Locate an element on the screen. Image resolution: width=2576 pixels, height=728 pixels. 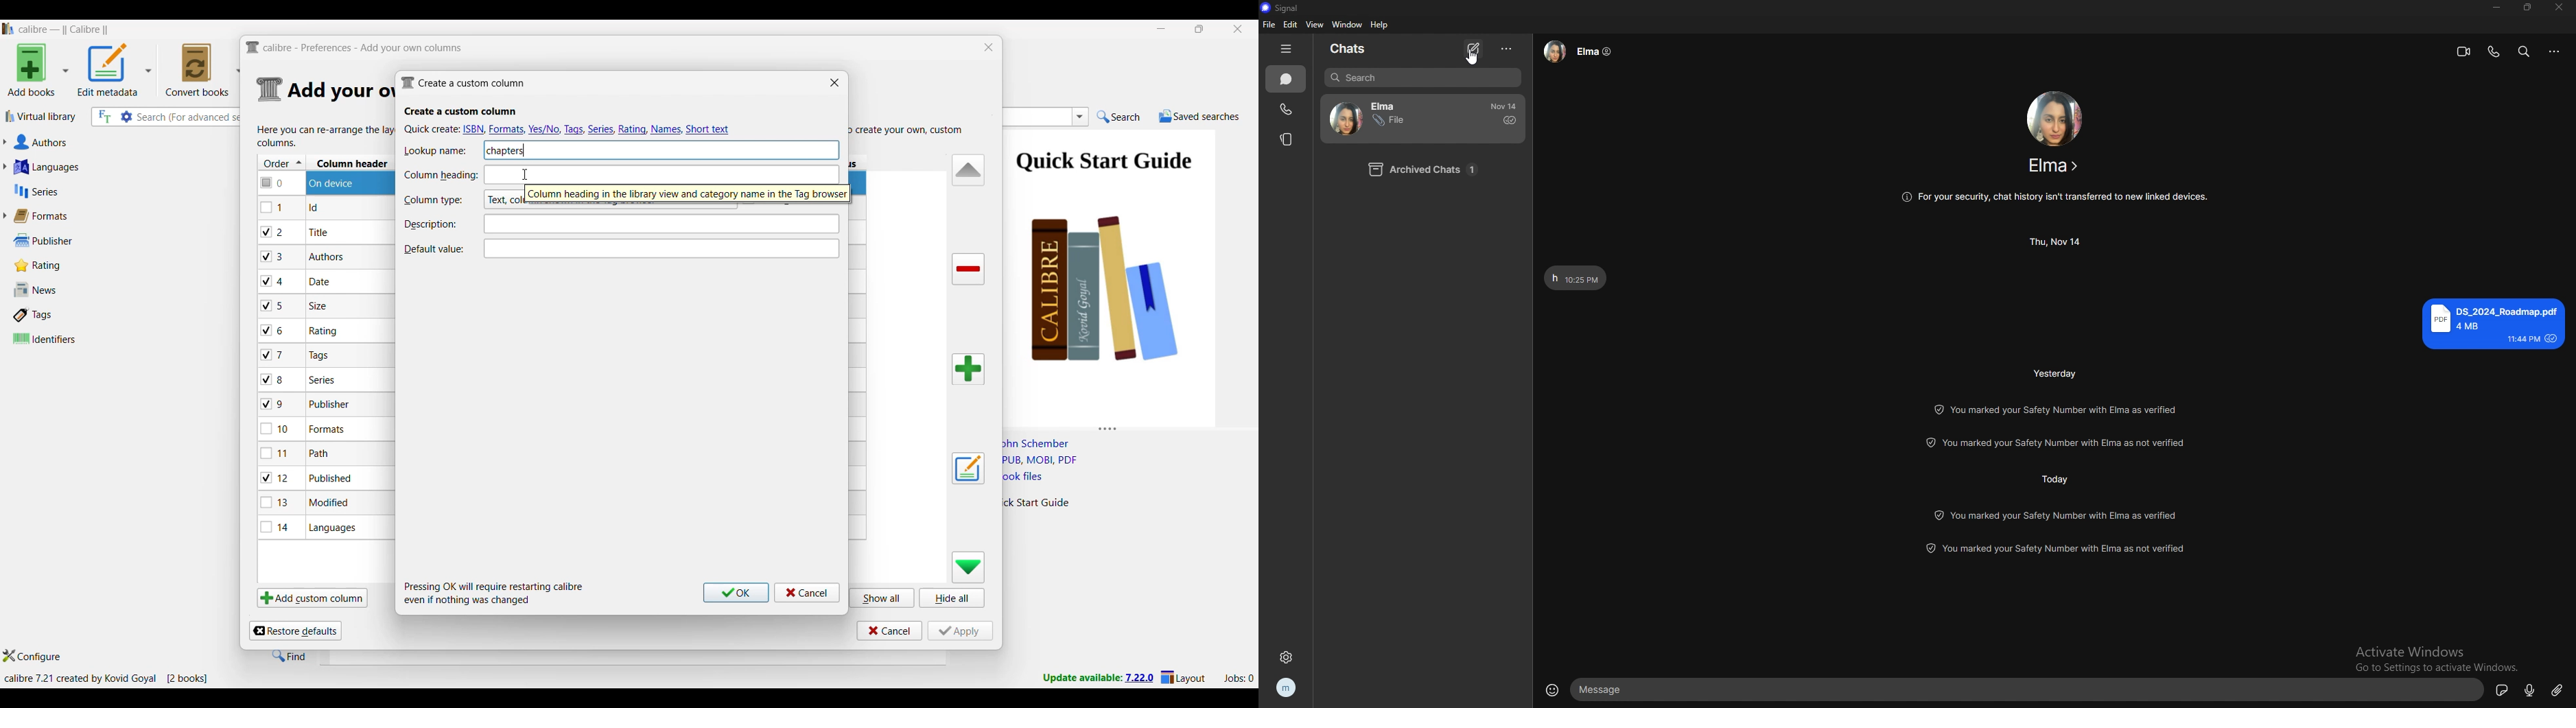
Indicates description text box is located at coordinates (431, 224).